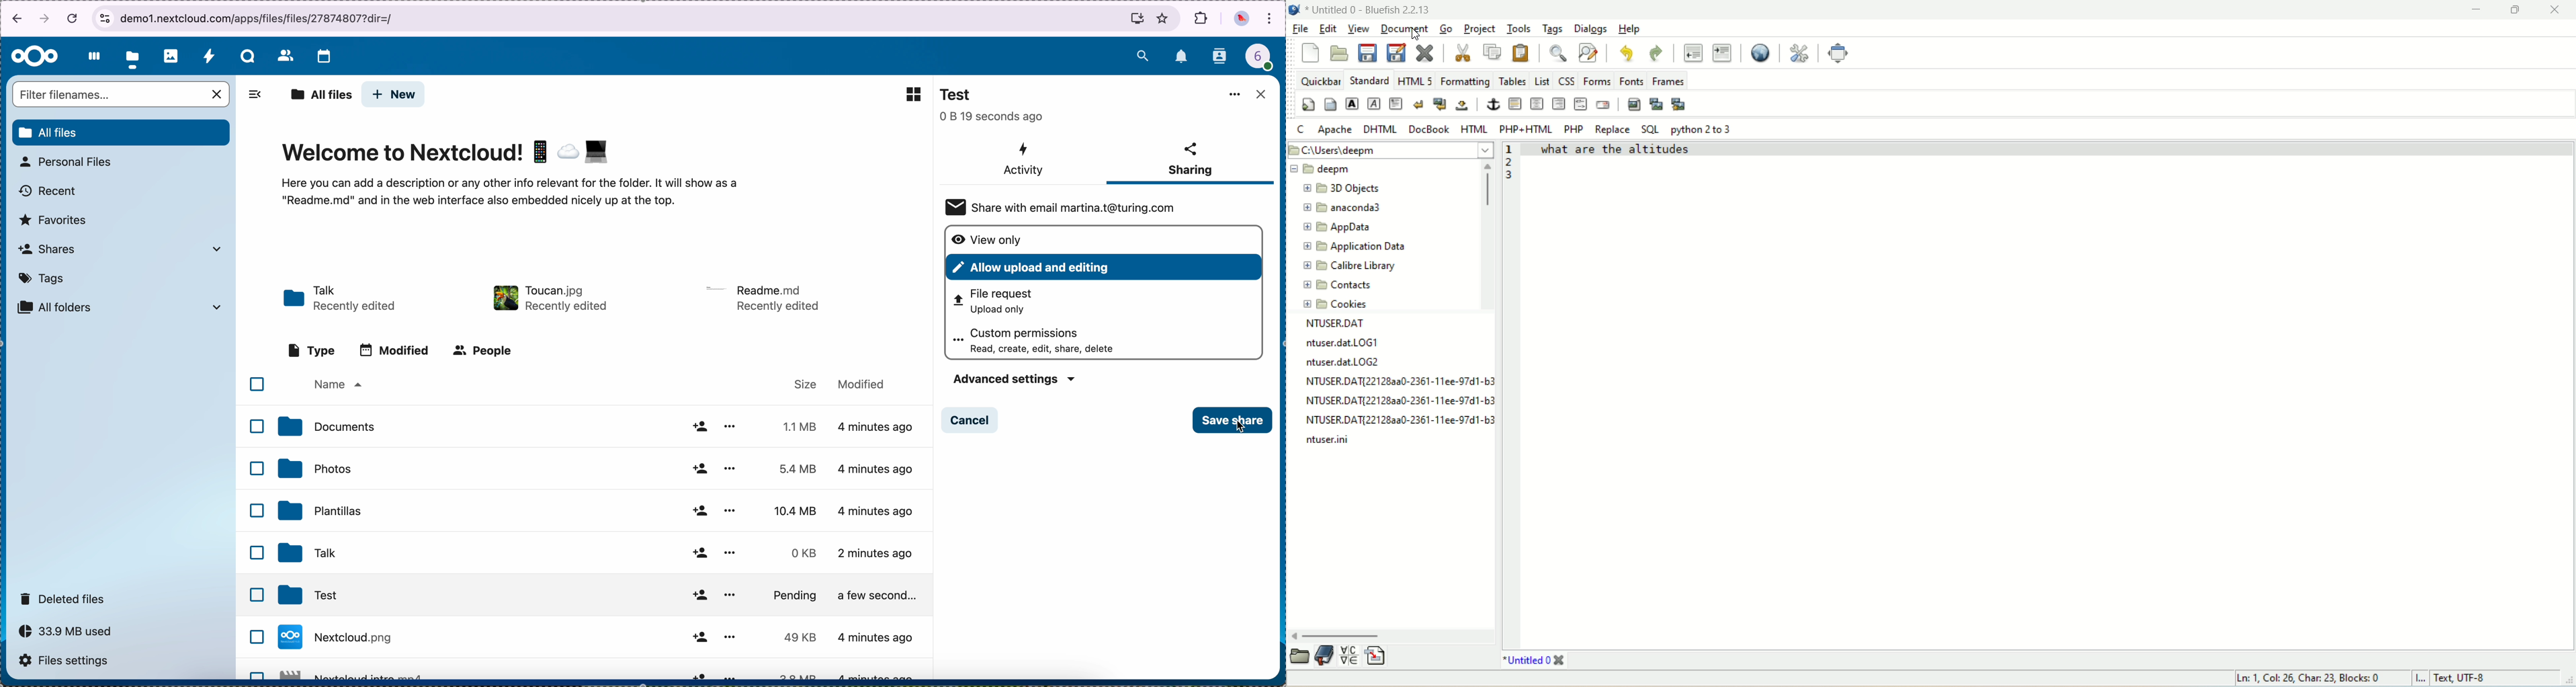 The image size is (2576, 700). Describe the element at coordinates (67, 663) in the screenshot. I see `files settings` at that location.